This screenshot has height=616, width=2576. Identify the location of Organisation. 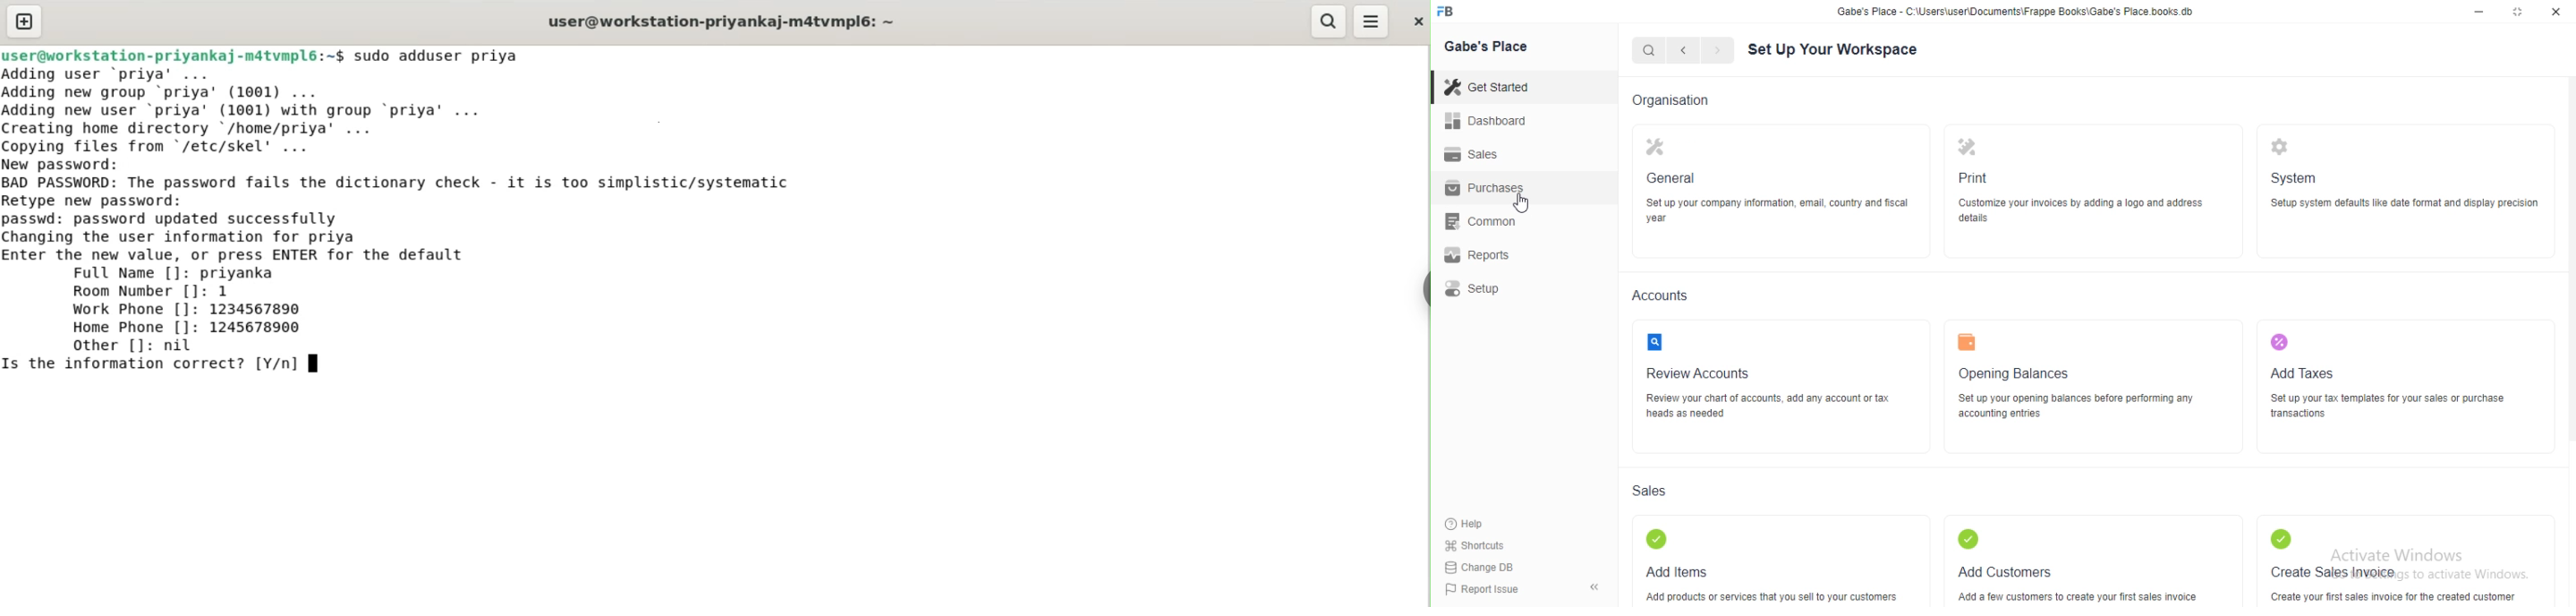
(1670, 99).